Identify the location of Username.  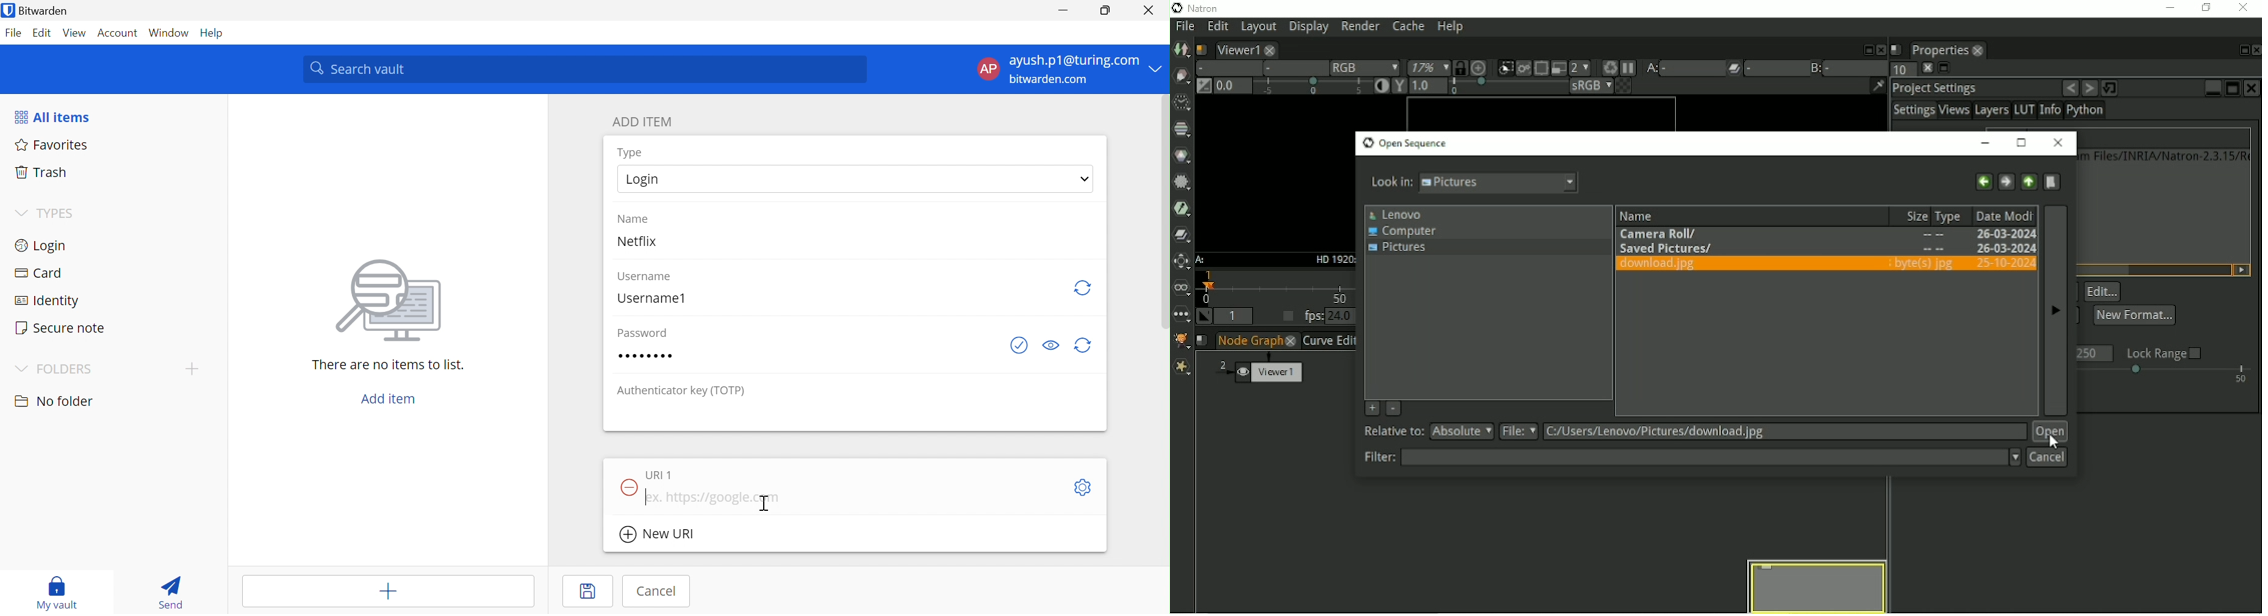
(645, 277).